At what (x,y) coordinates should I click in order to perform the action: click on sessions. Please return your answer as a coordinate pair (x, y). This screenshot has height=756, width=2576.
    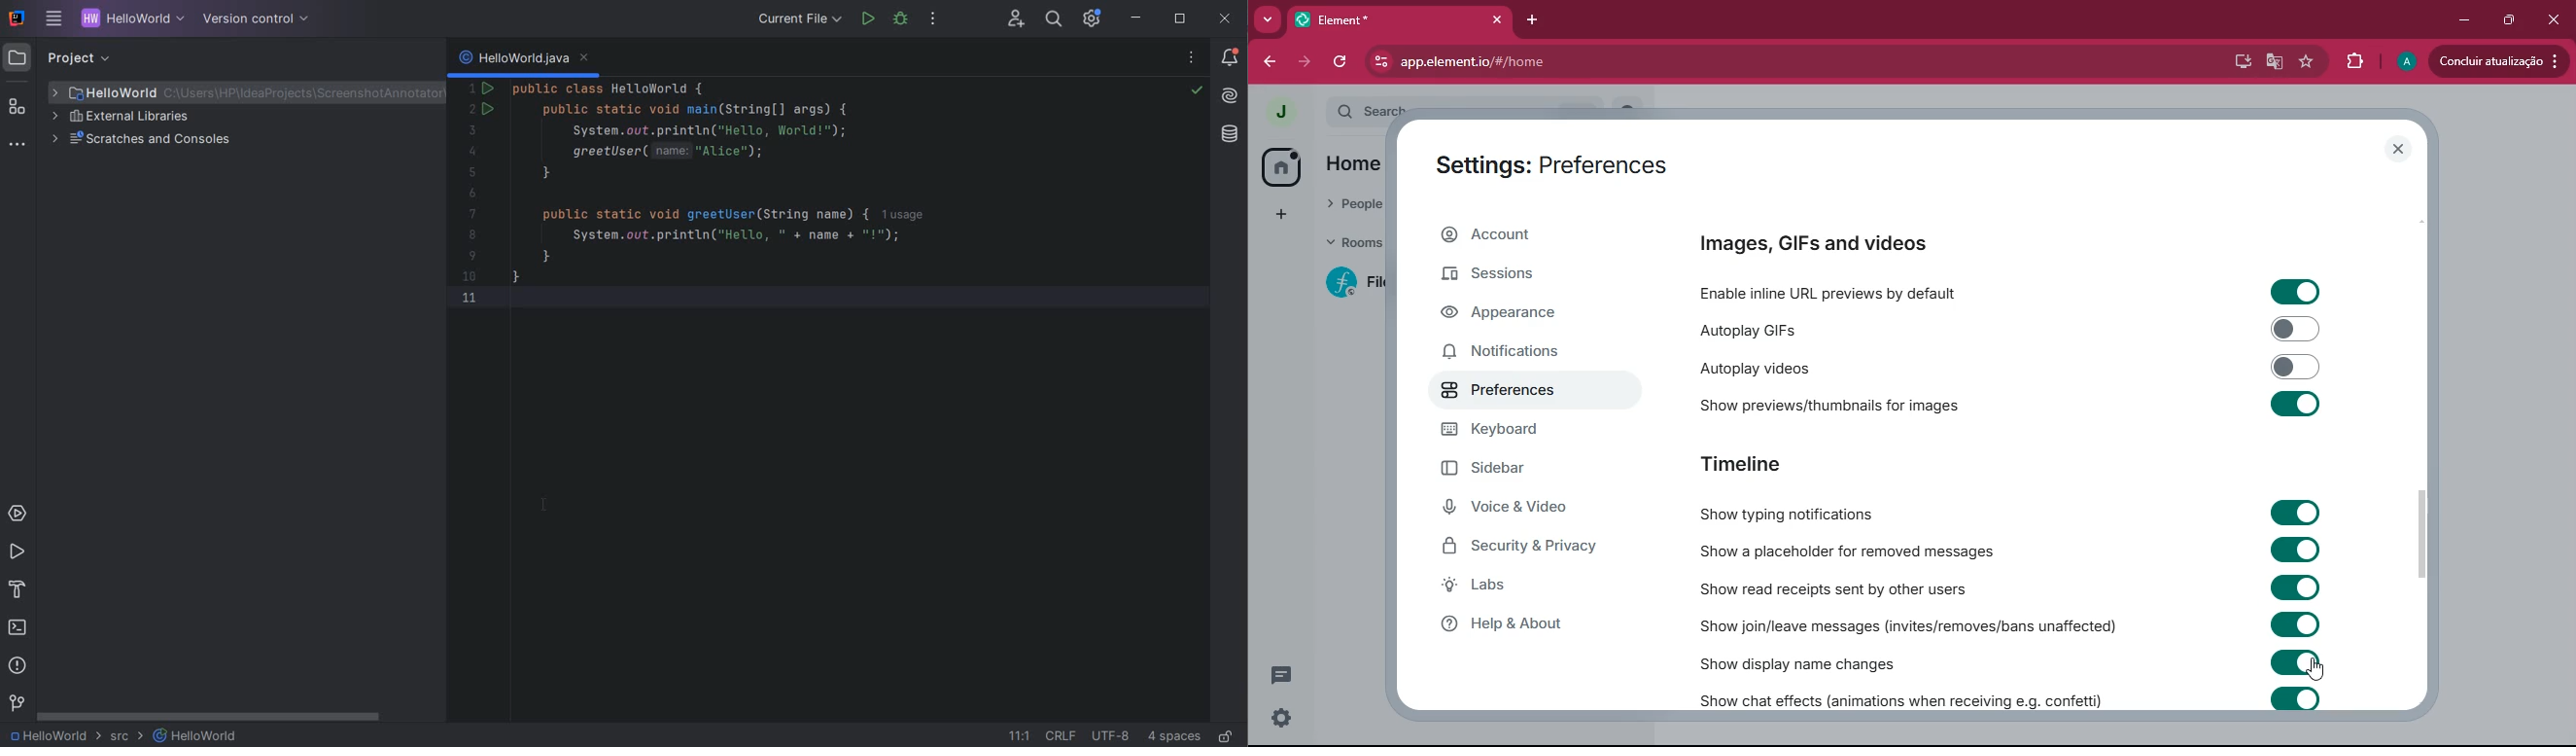
    Looking at the image, I should click on (1513, 272).